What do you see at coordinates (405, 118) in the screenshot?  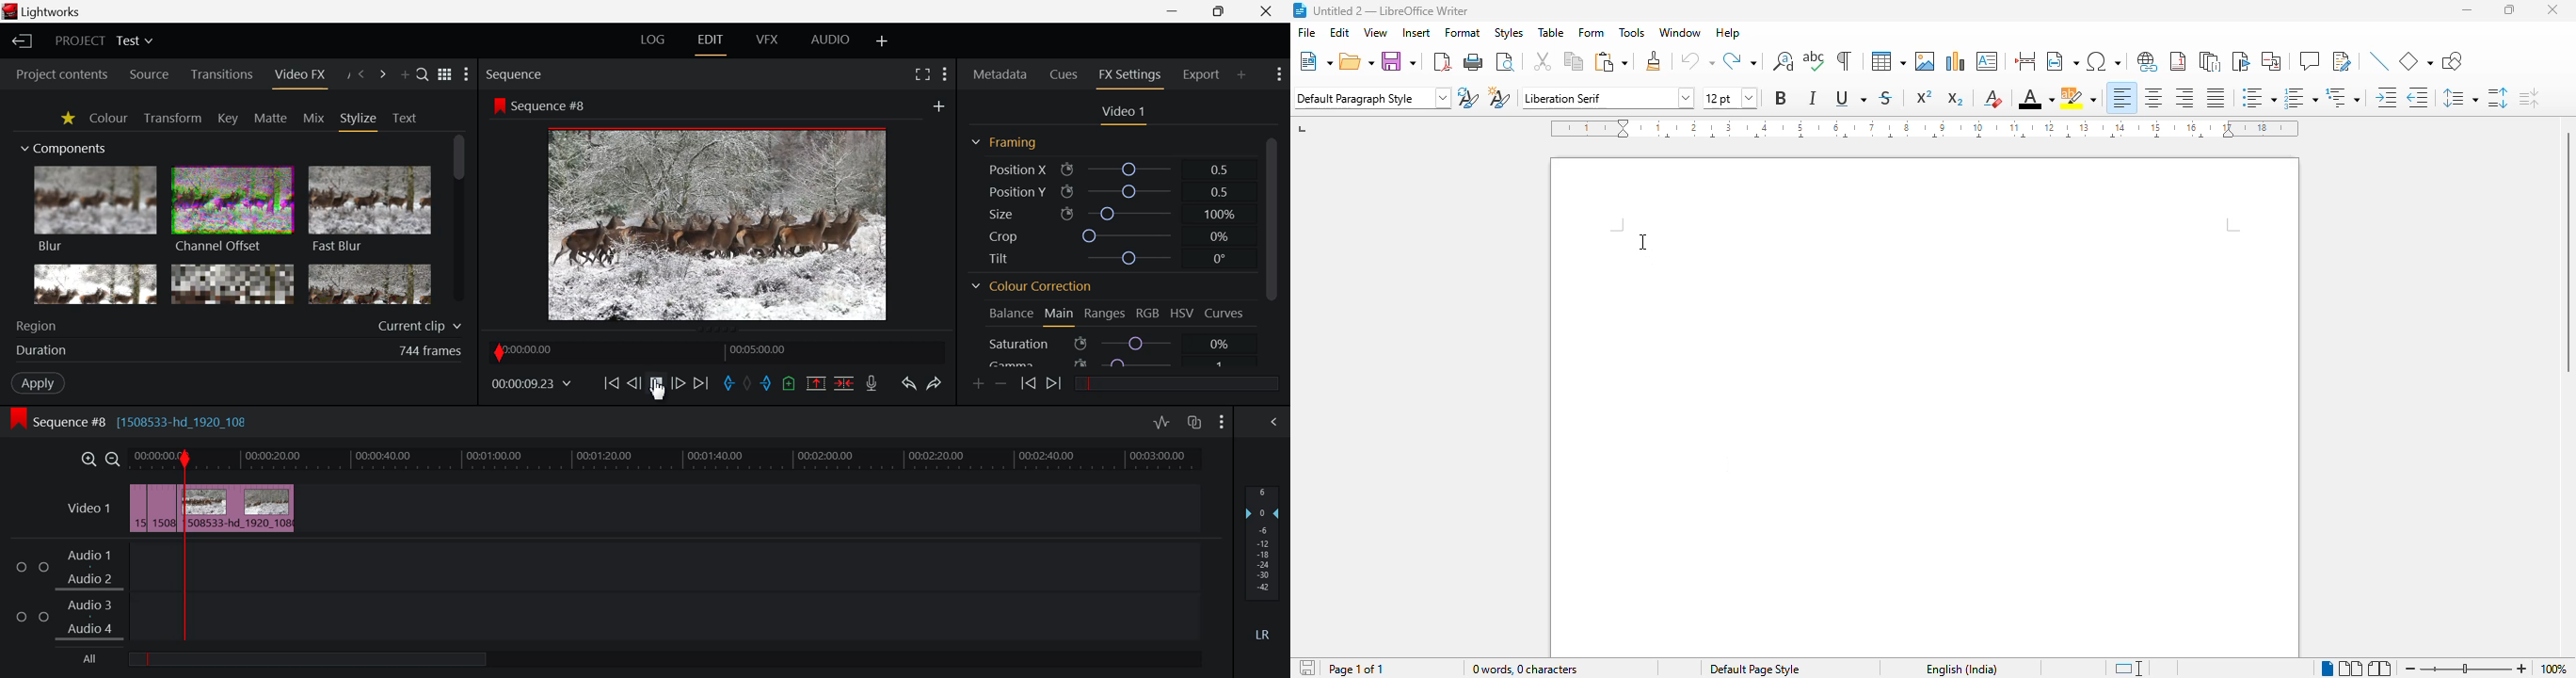 I see `Text` at bounding box center [405, 118].